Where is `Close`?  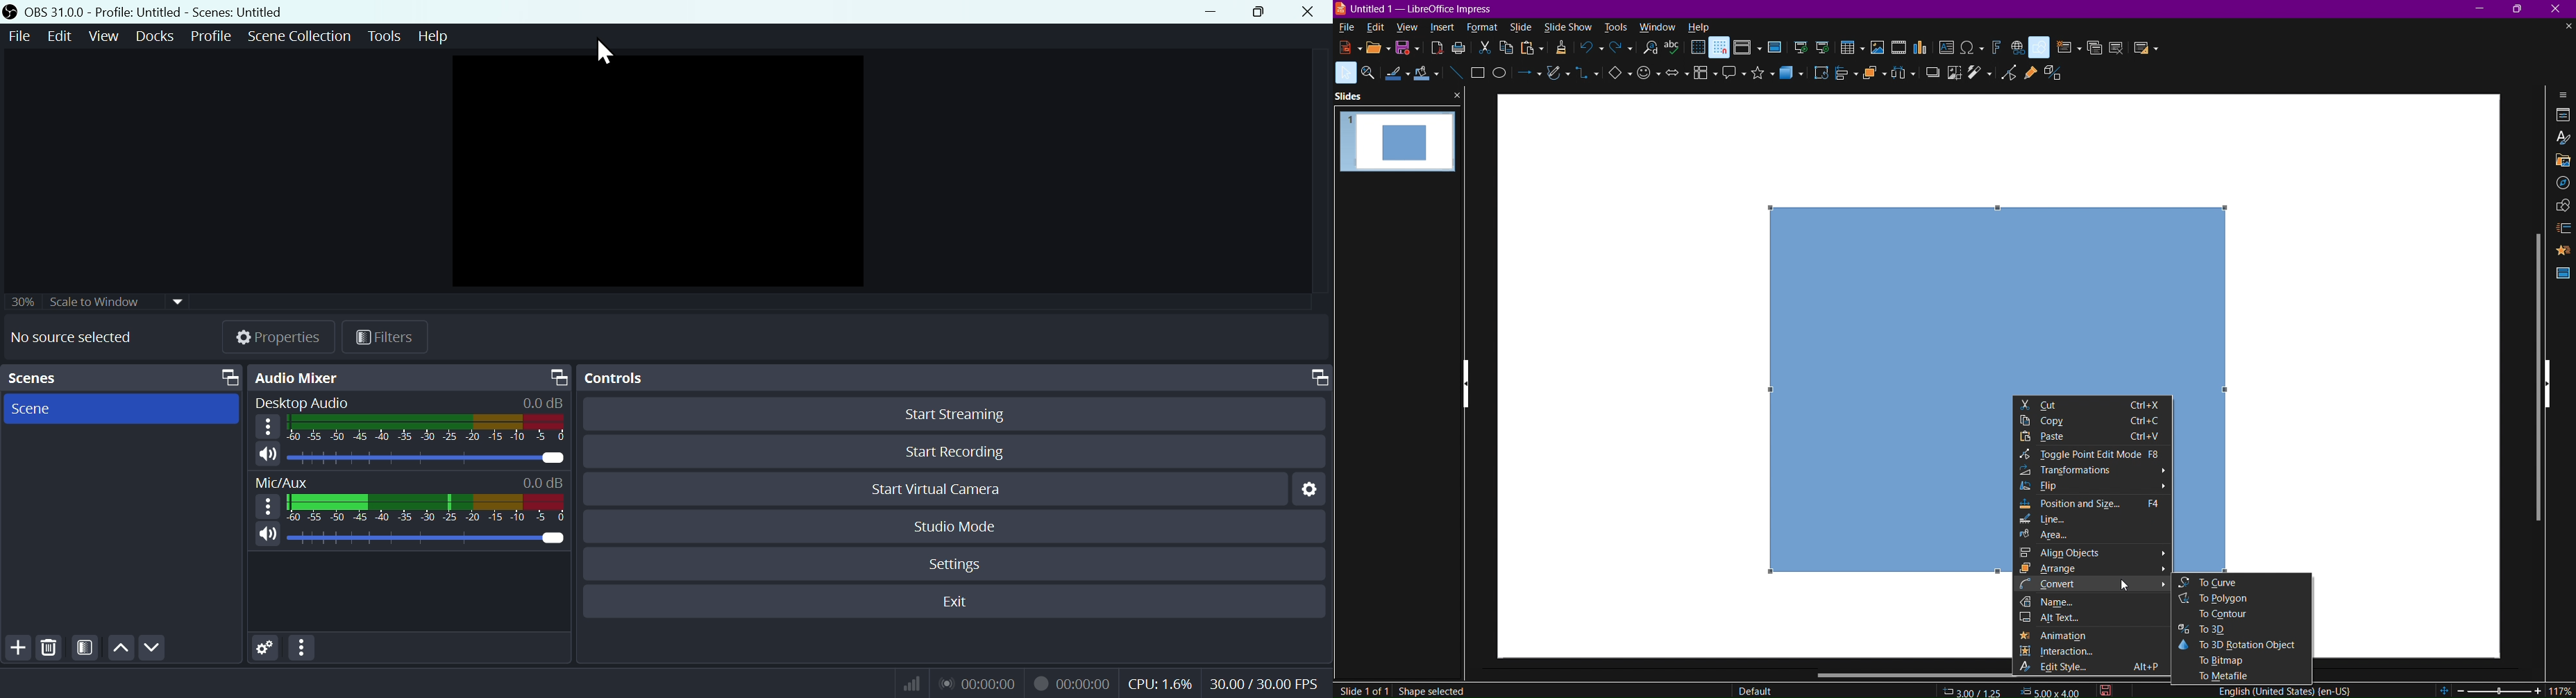
Close is located at coordinates (2560, 10).